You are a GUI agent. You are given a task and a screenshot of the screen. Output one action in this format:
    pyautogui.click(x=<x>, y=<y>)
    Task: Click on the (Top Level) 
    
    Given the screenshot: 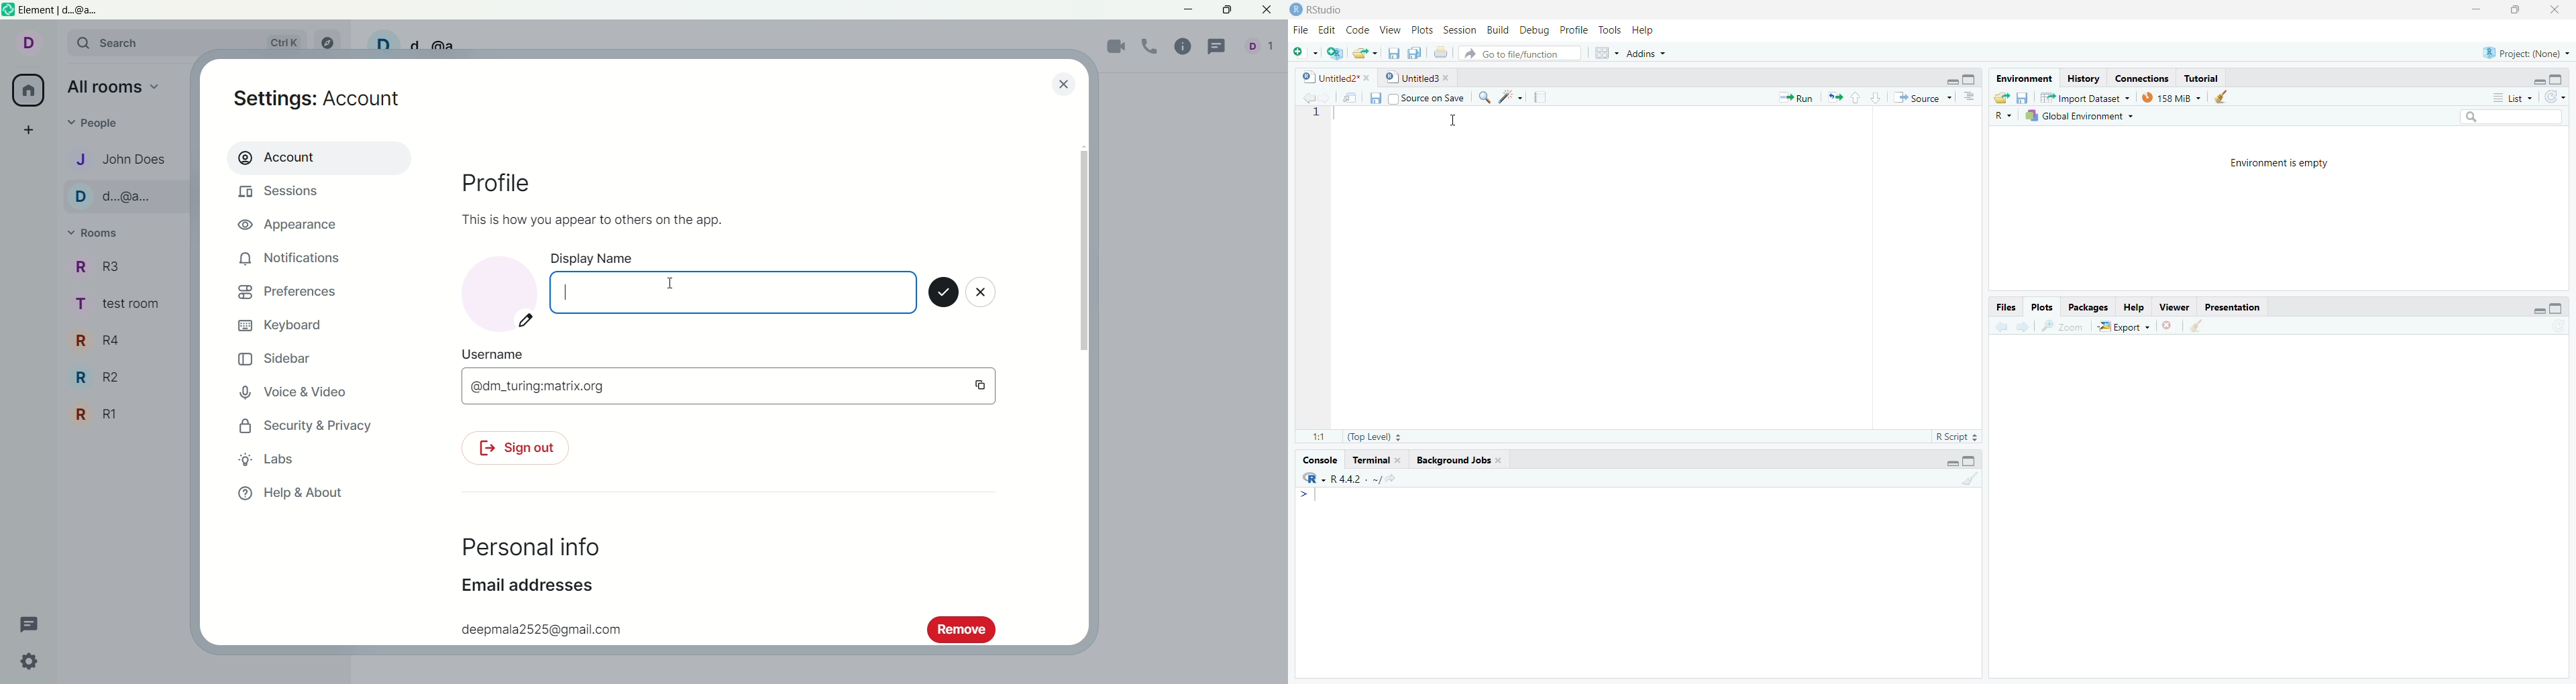 What is the action you would take?
    pyautogui.click(x=1379, y=436)
    